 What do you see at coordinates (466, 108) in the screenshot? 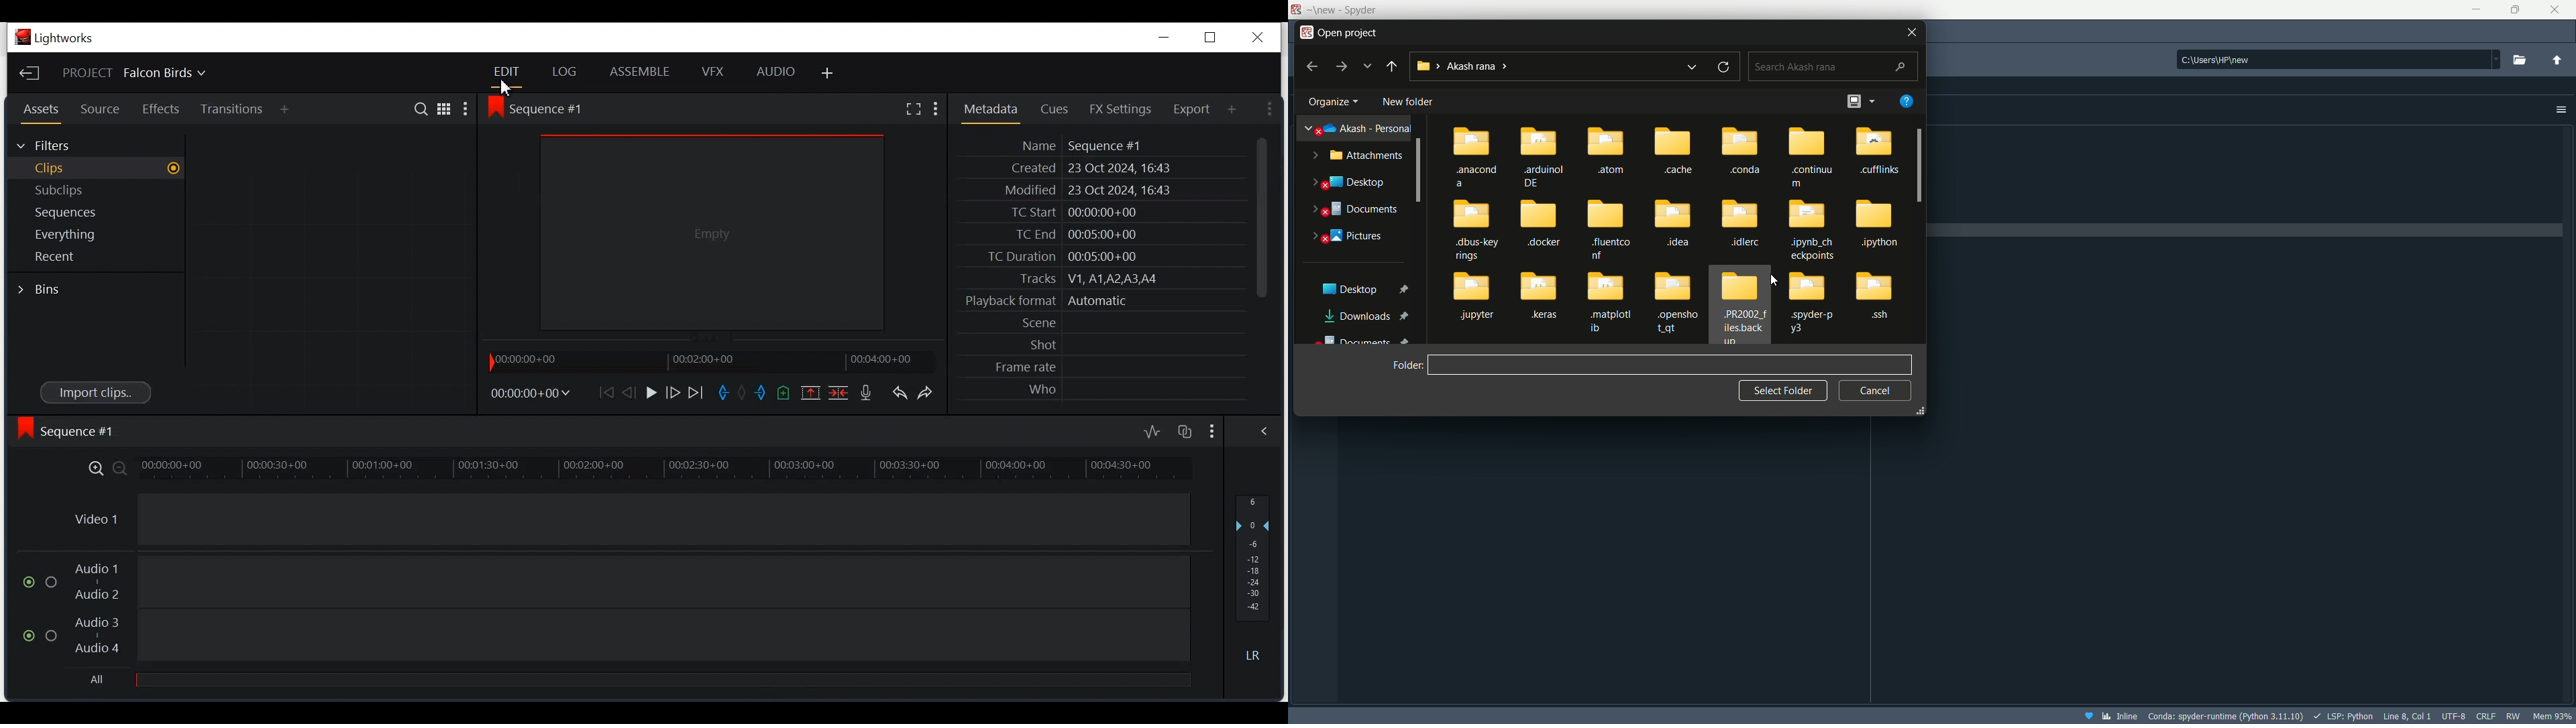
I see `Show settings menu` at bounding box center [466, 108].